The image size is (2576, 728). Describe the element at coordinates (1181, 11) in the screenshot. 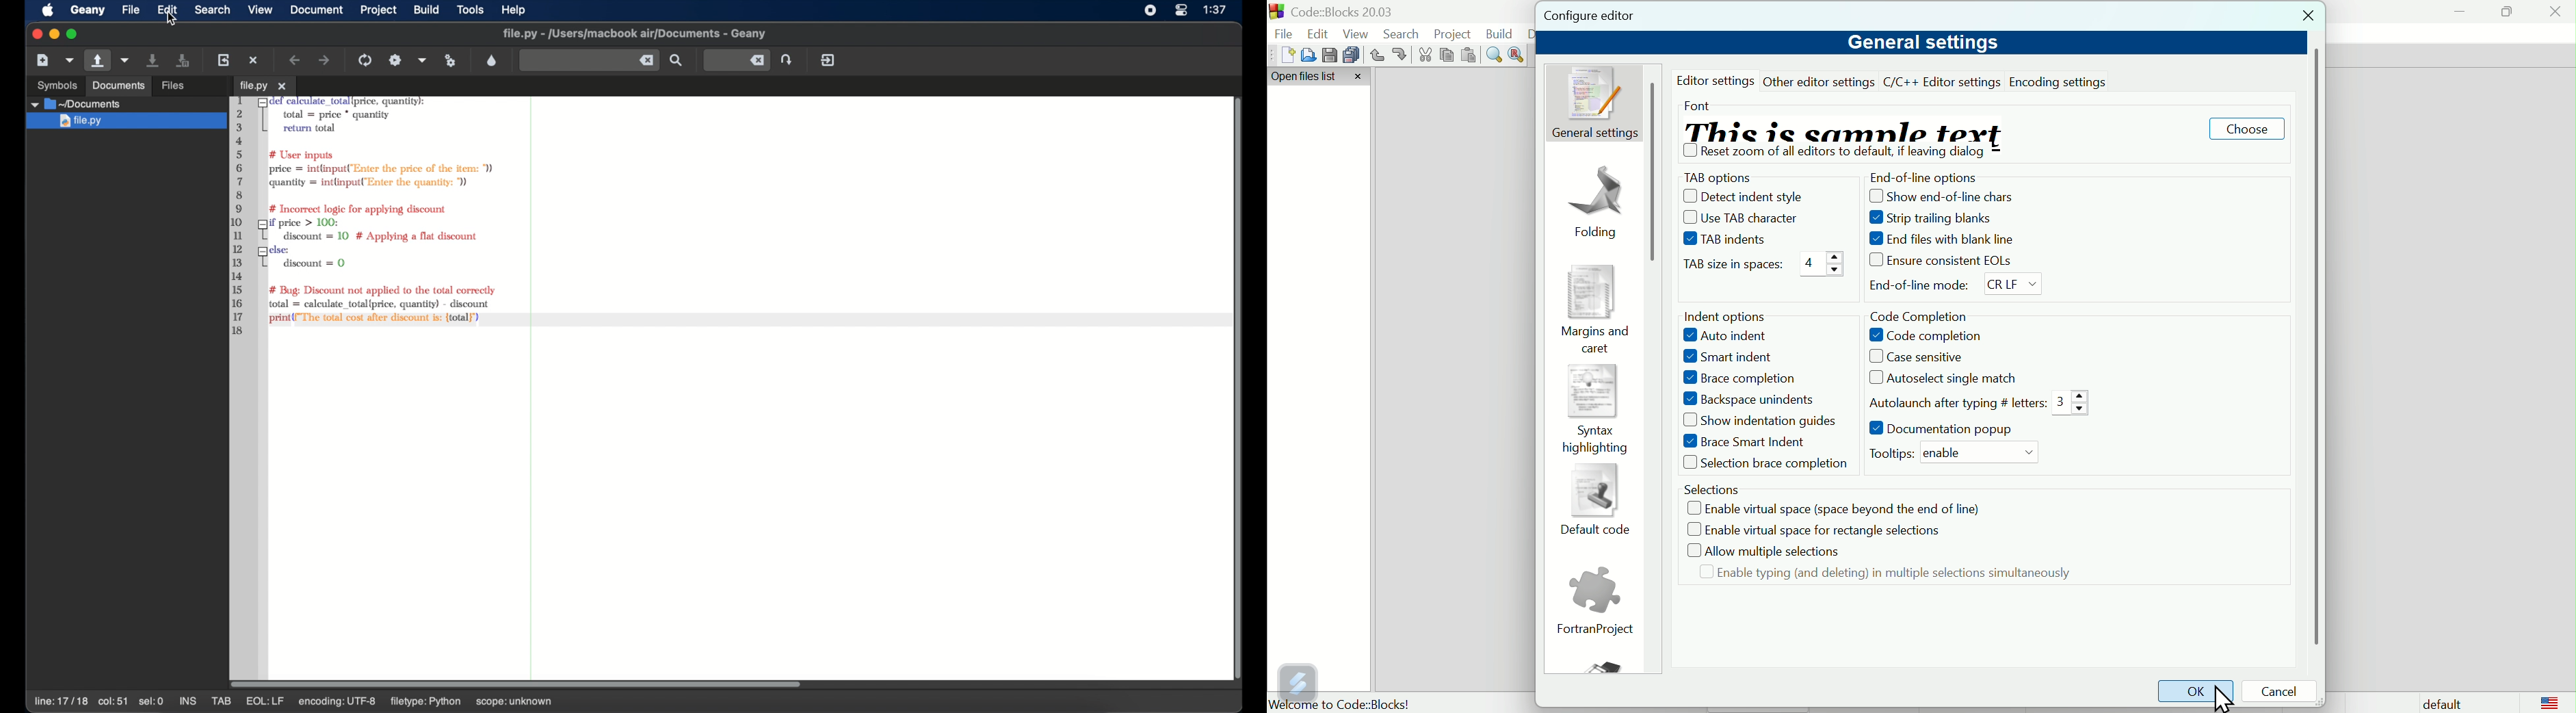

I see `control center` at that location.